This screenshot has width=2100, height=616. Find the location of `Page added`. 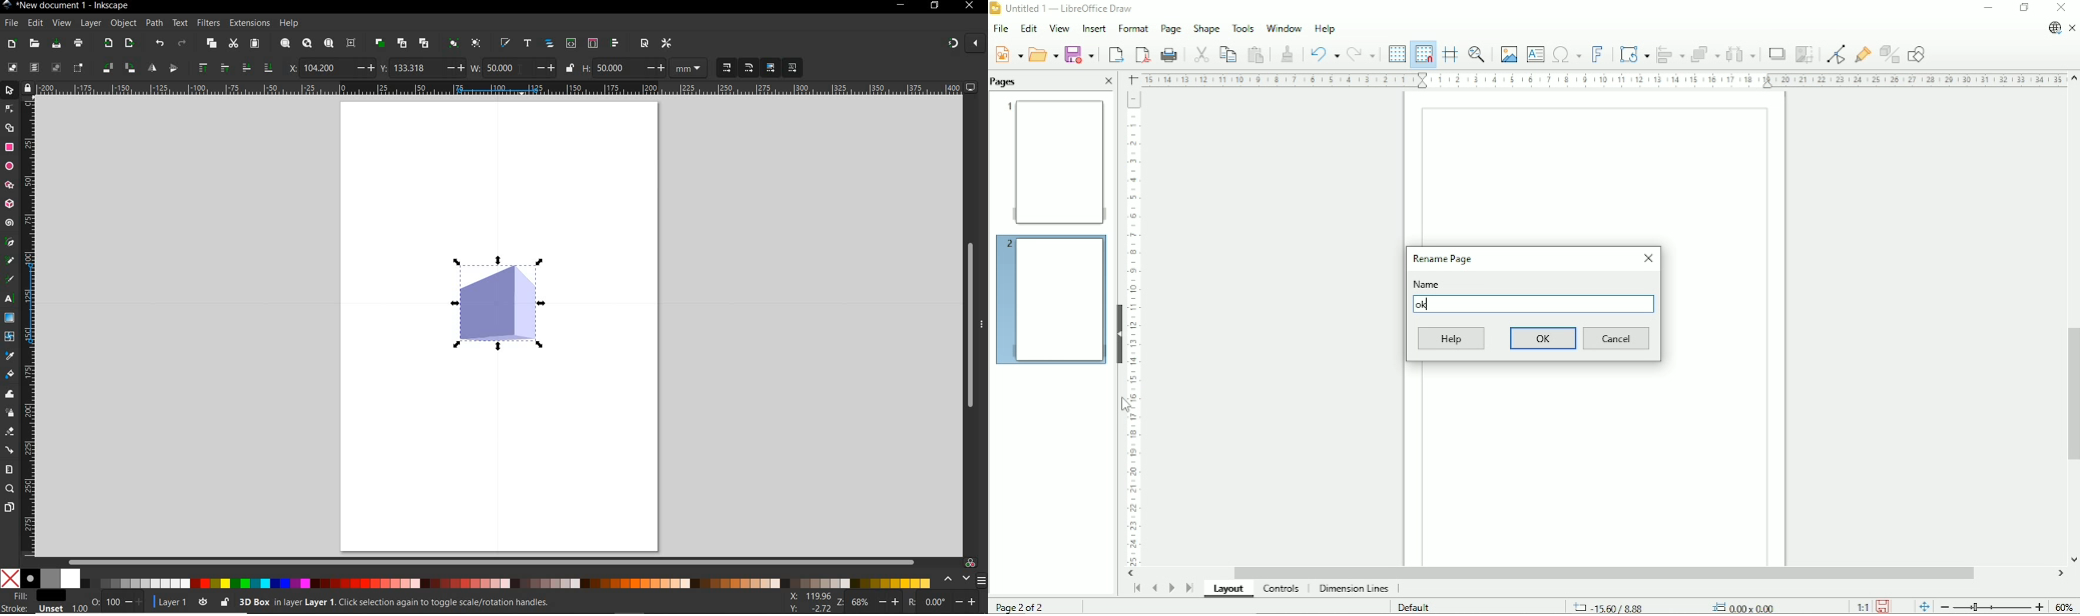

Page added is located at coordinates (1049, 297).